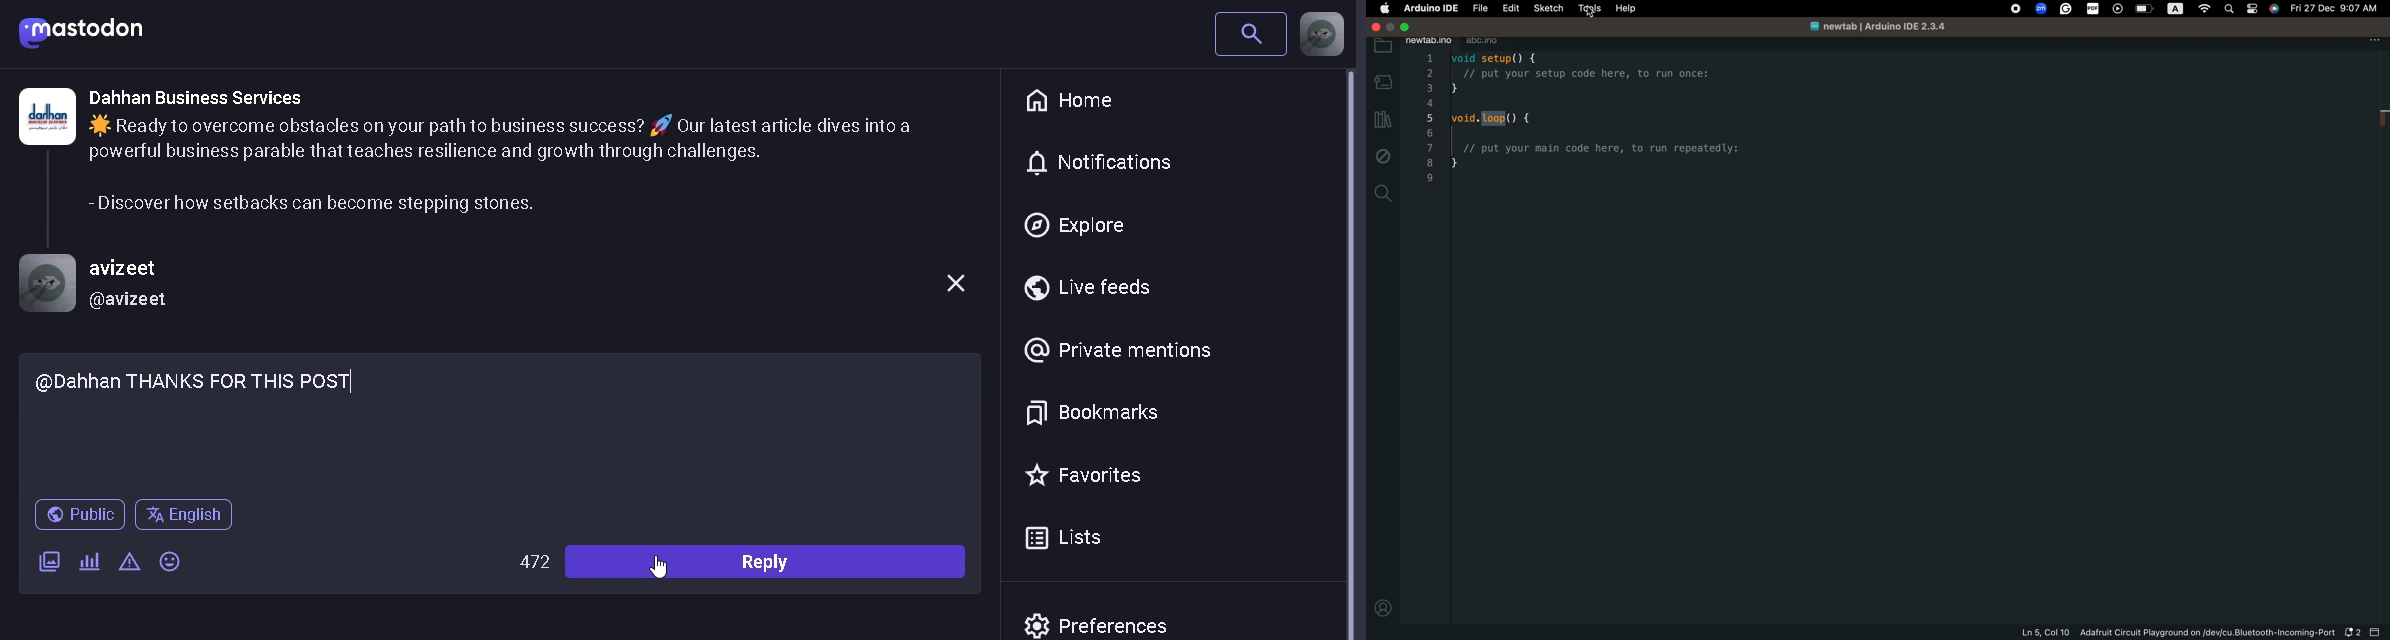  What do you see at coordinates (1249, 35) in the screenshot?
I see `search` at bounding box center [1249, 35].